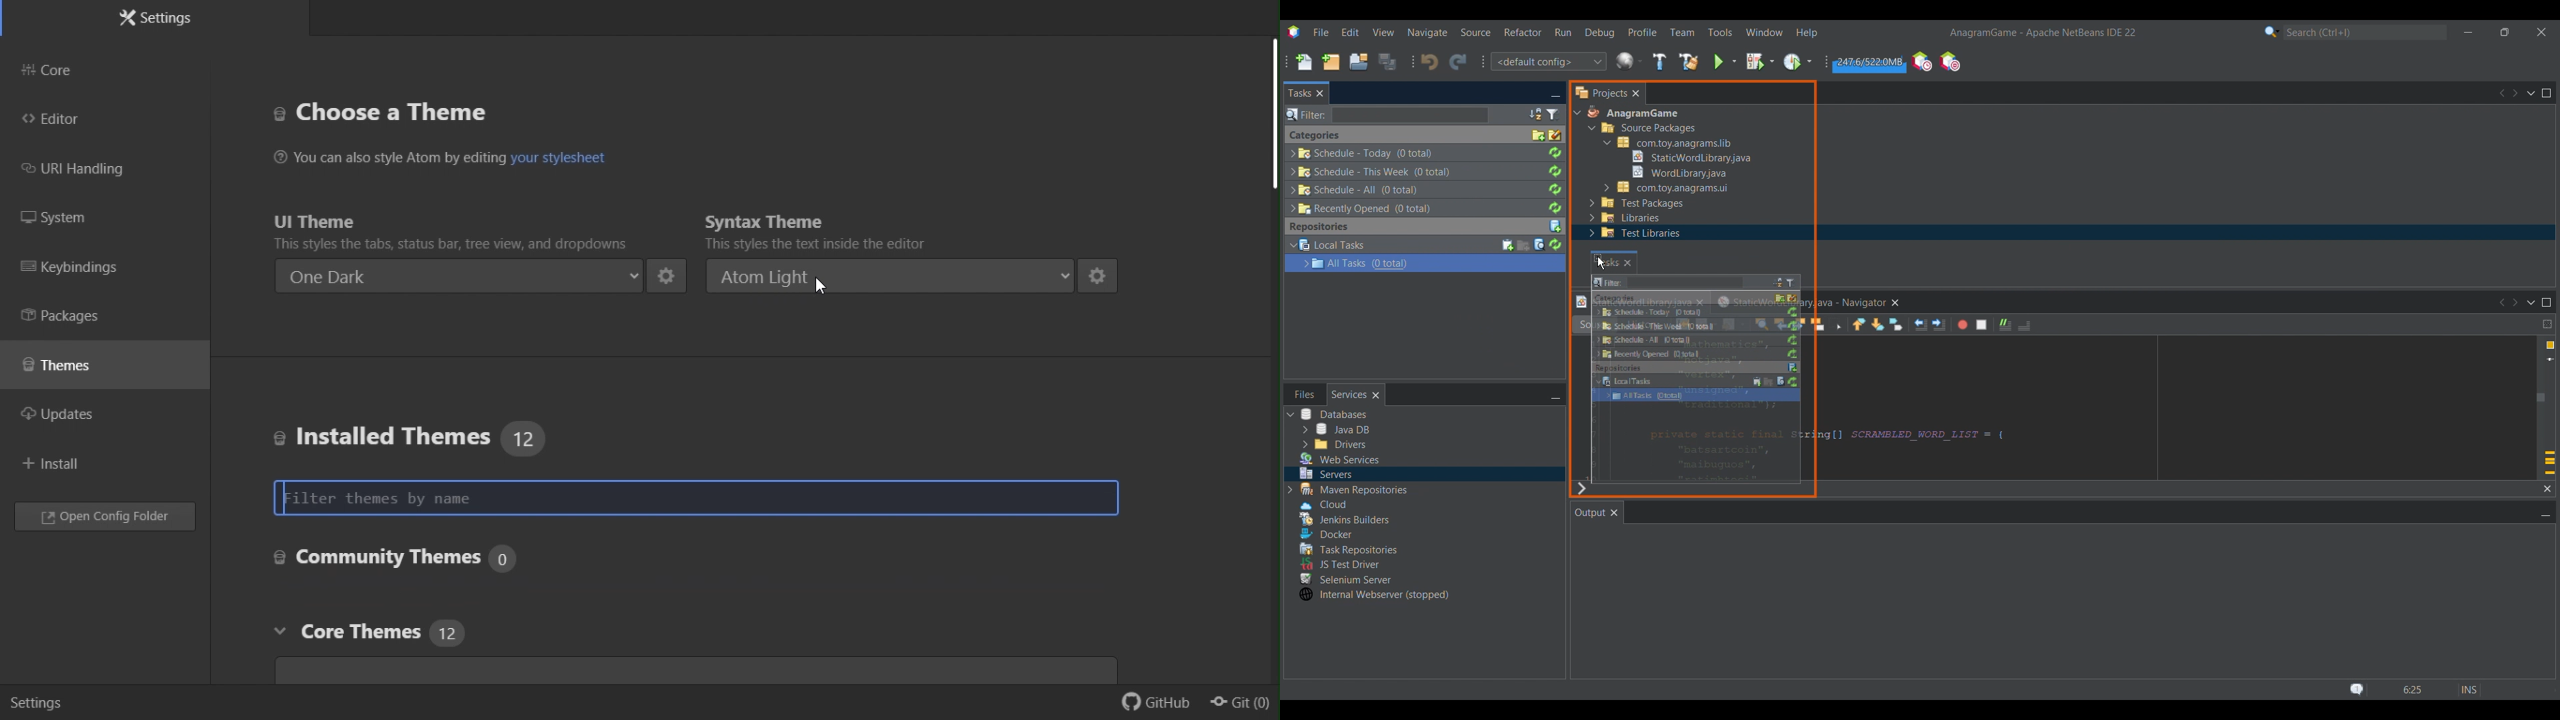 The width and height of the screenshot is (2576, 728). Describe the element at coordinates (1349, 395) in the screenshot. I see `Current tab` at that location.